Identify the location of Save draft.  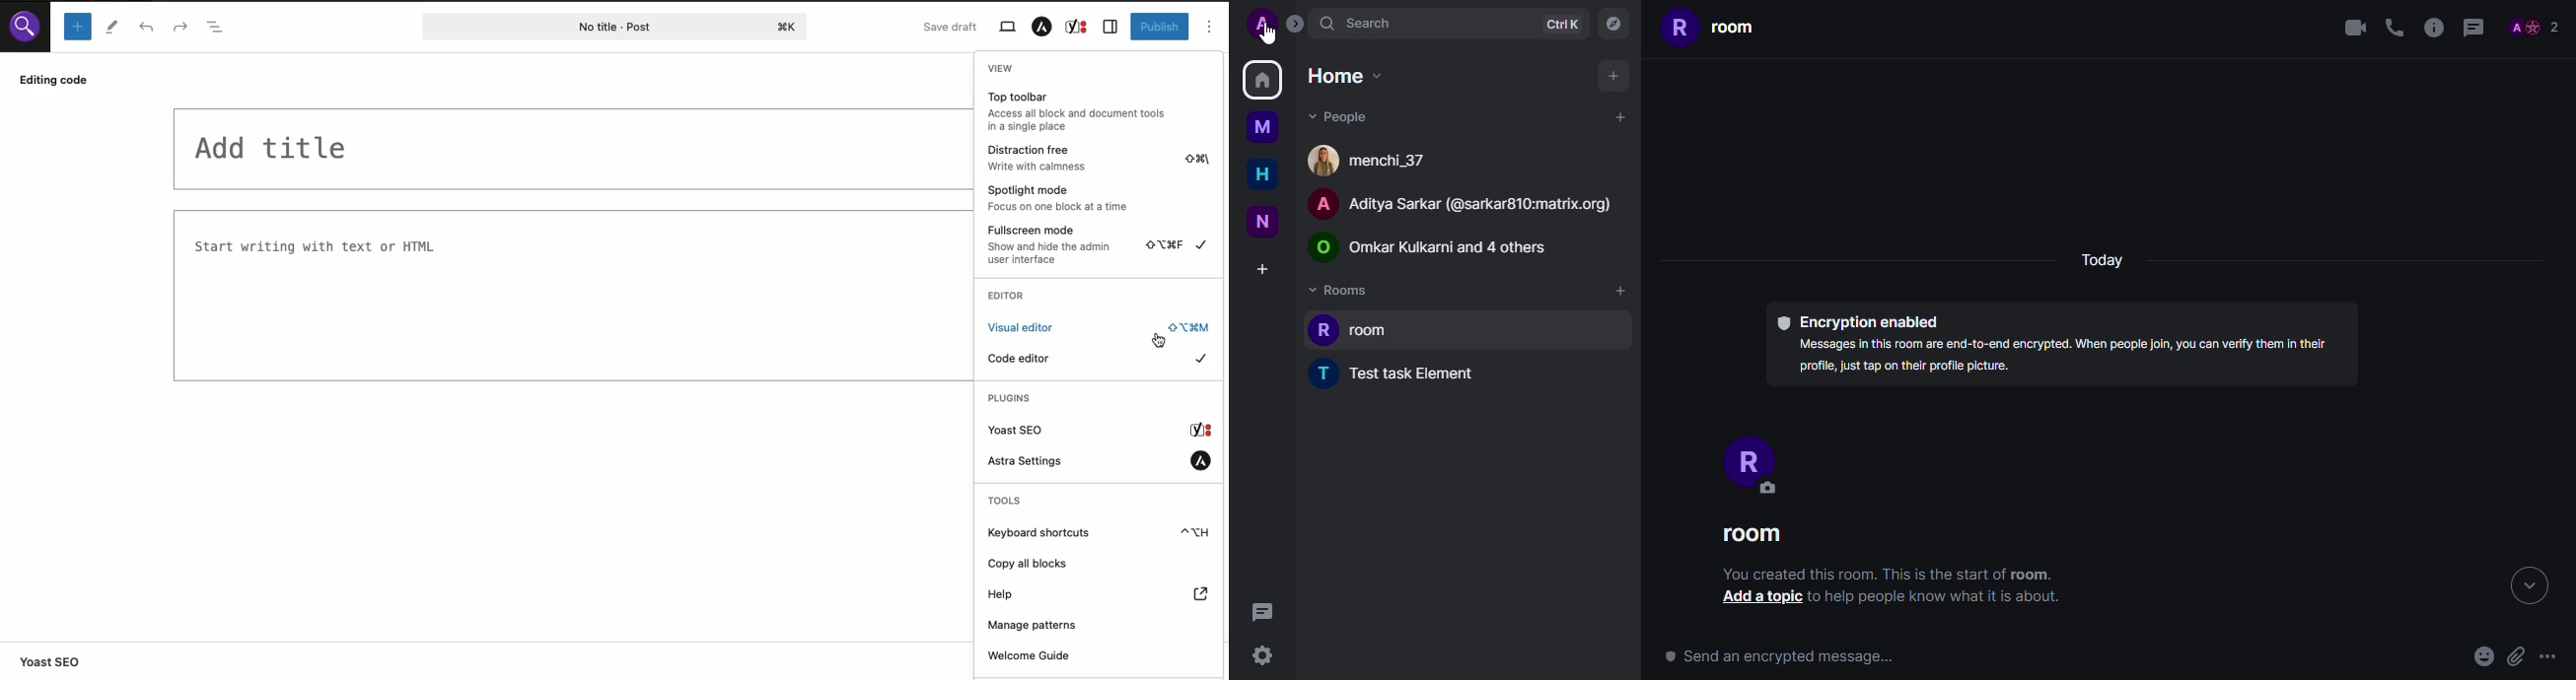
(952, 26).